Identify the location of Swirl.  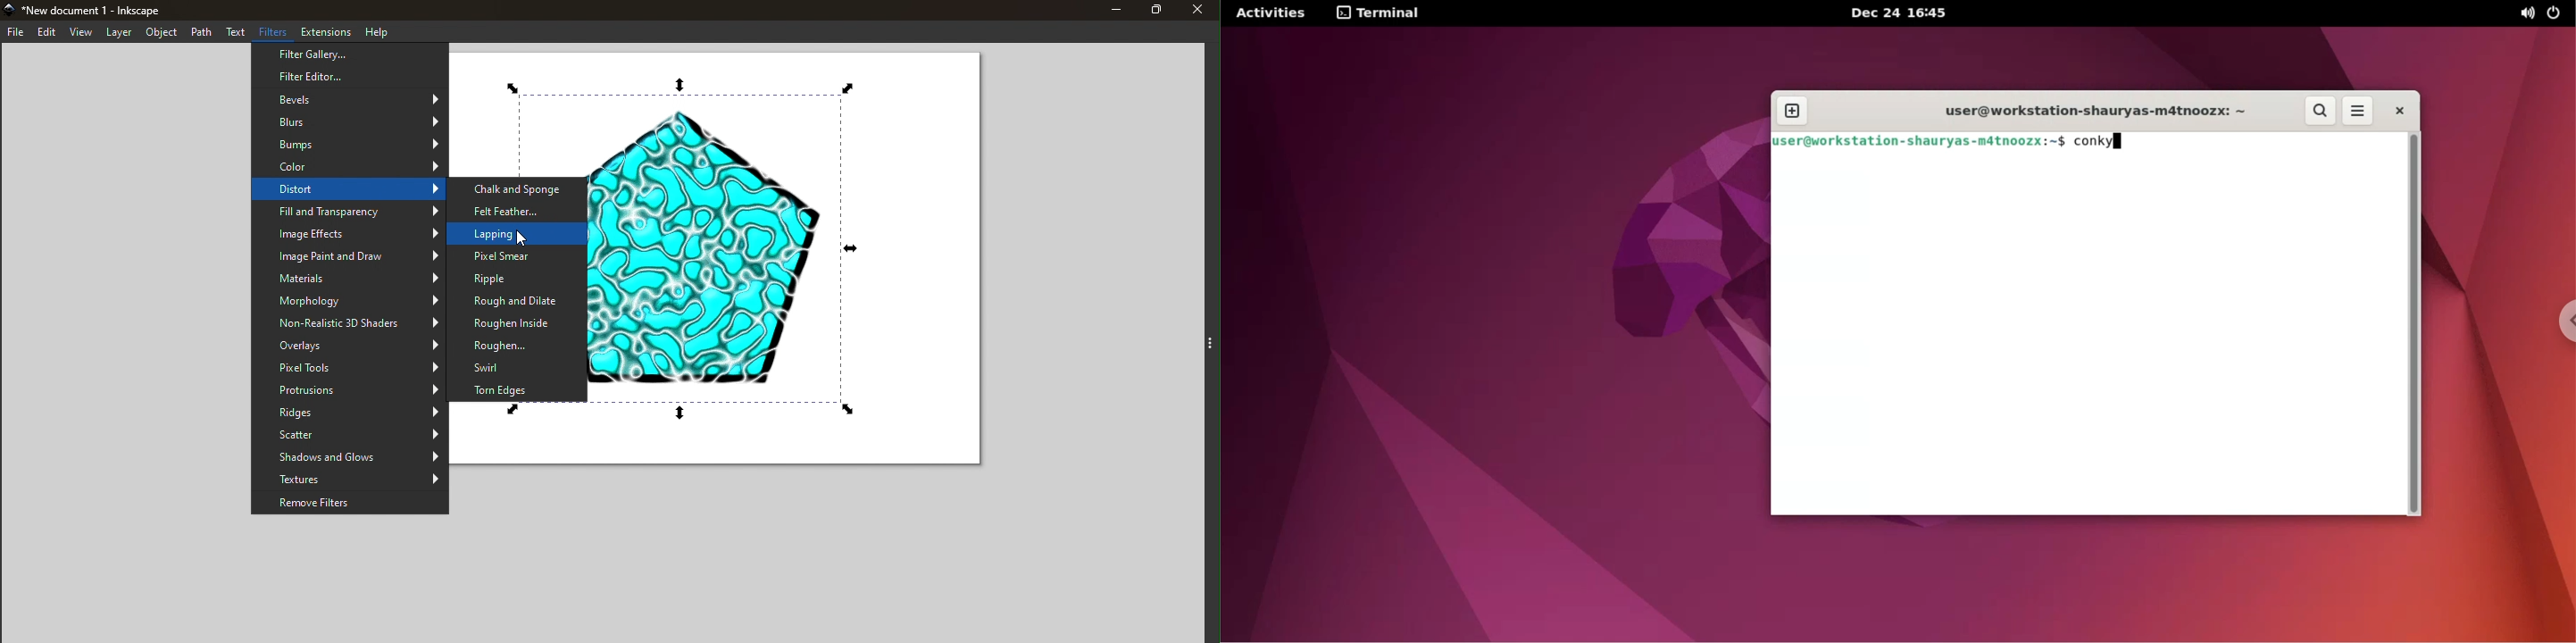
(518, 366).